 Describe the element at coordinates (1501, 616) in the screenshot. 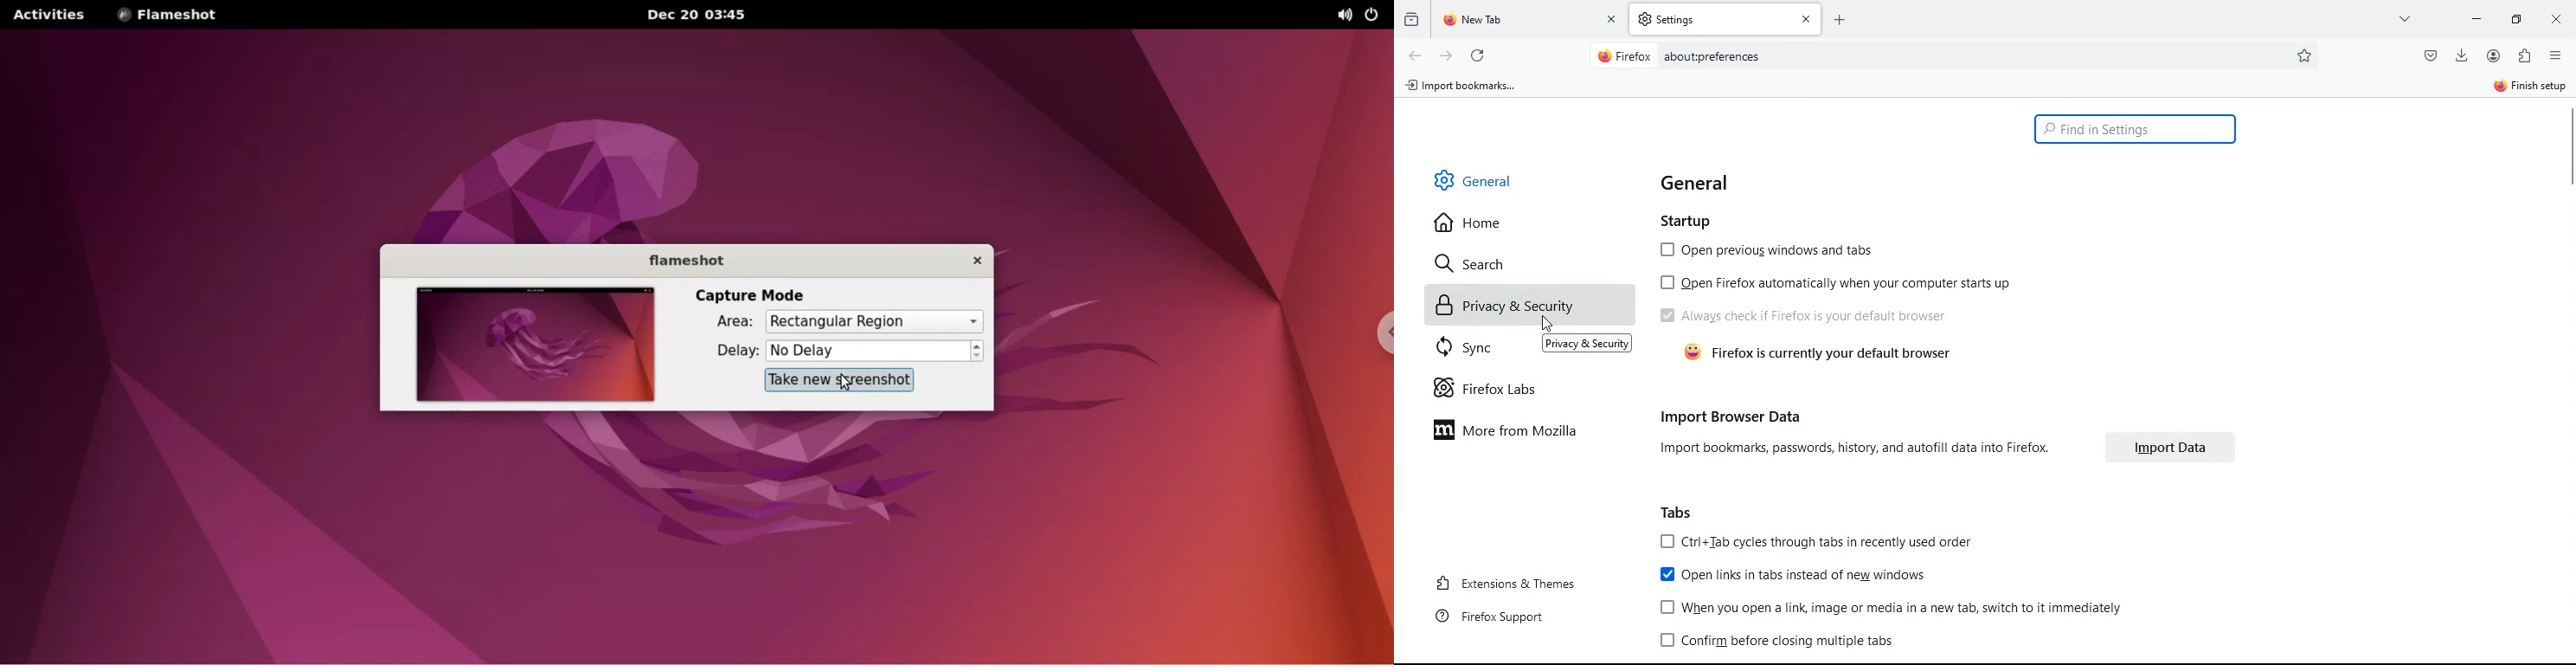

I see `firefox support` at that location.